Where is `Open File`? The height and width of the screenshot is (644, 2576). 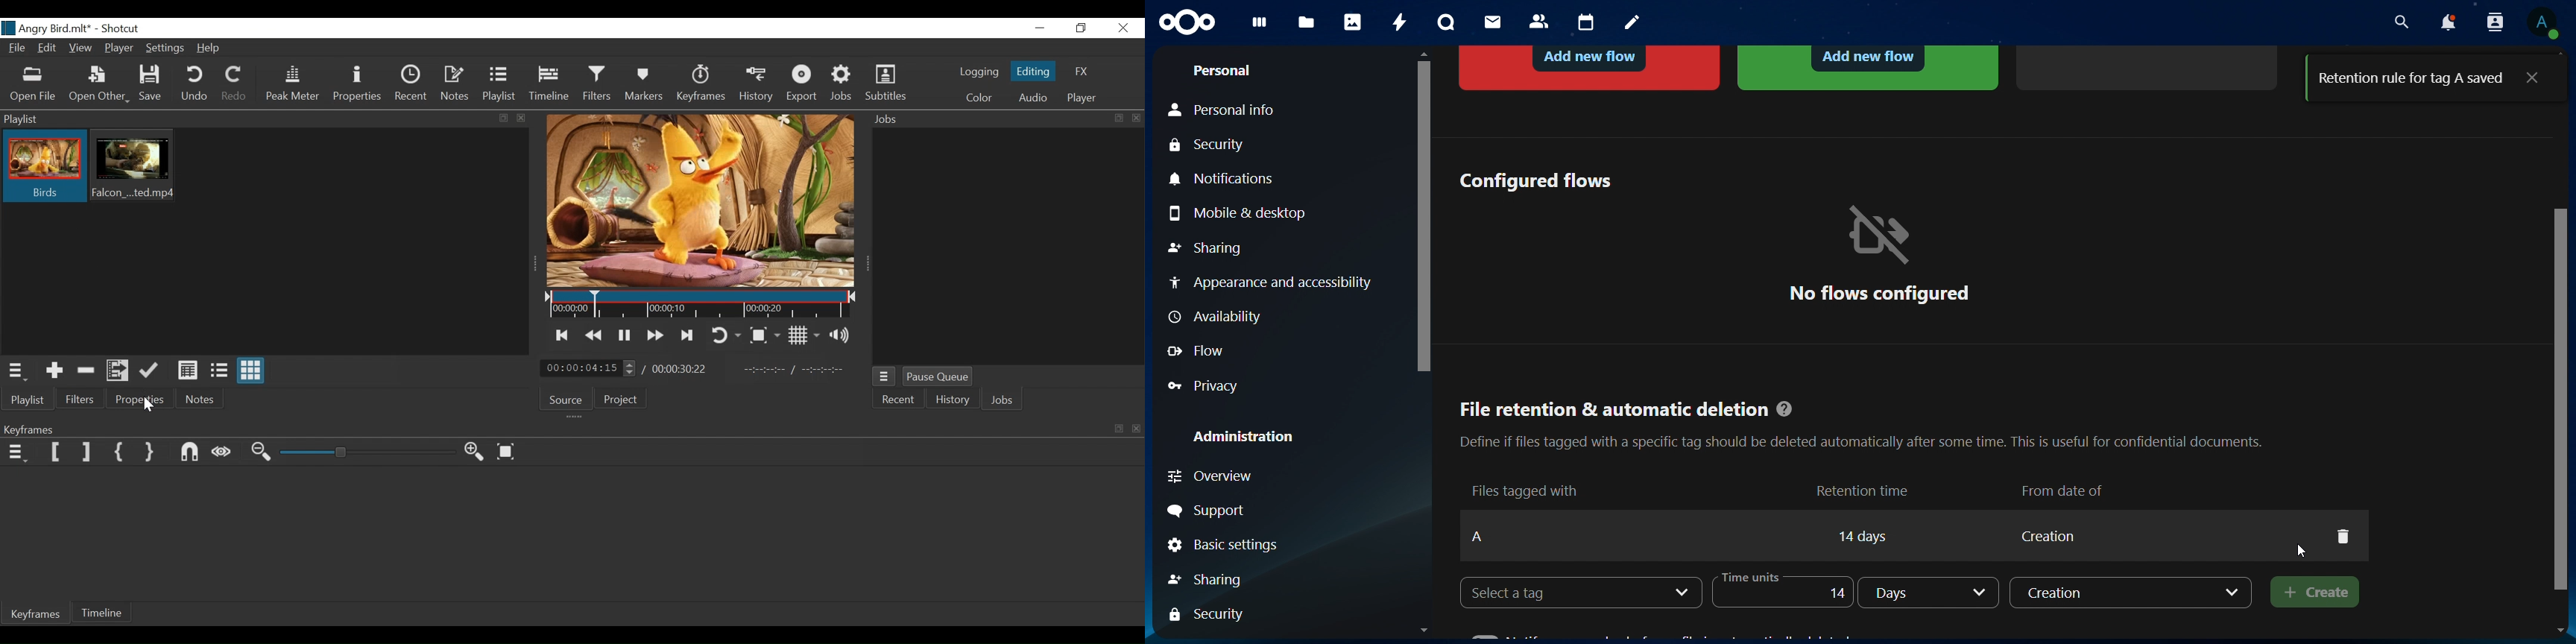 Open File is located at coordinates (33, 84).